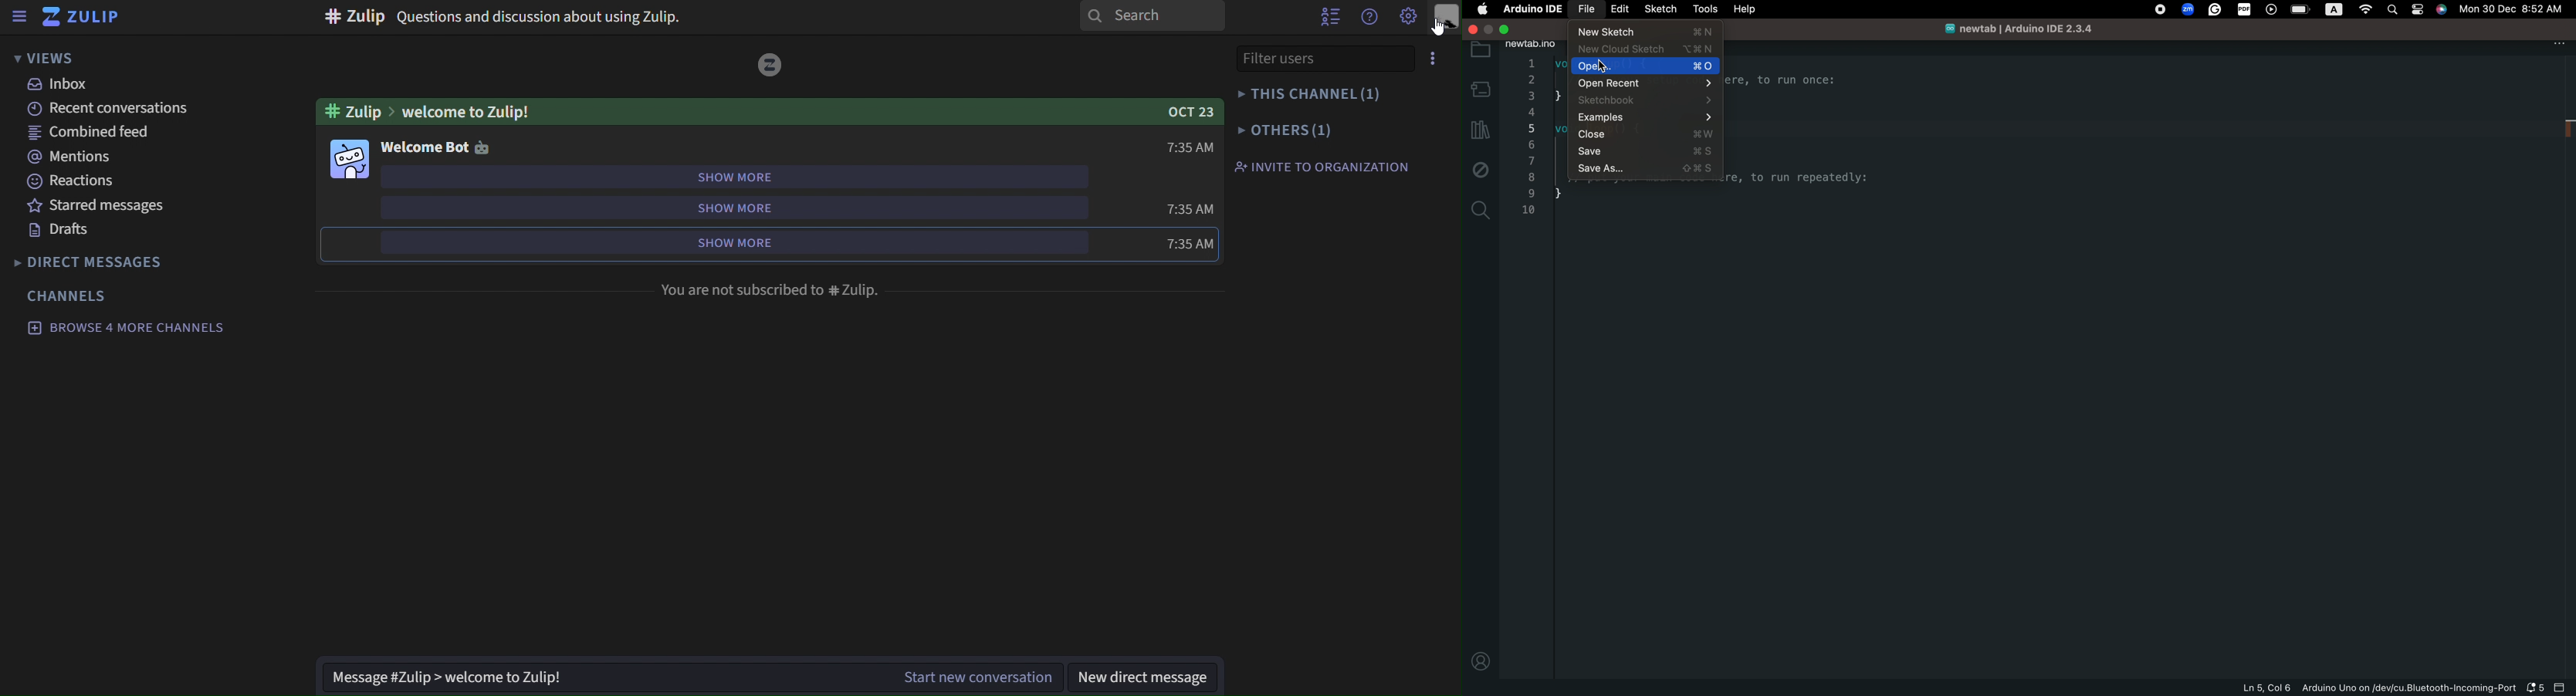 The height and width of the screenshot is (700, 2576). Describe the element at coordinates (1318, 58) in the screenshot. I see `filter users` at that location.